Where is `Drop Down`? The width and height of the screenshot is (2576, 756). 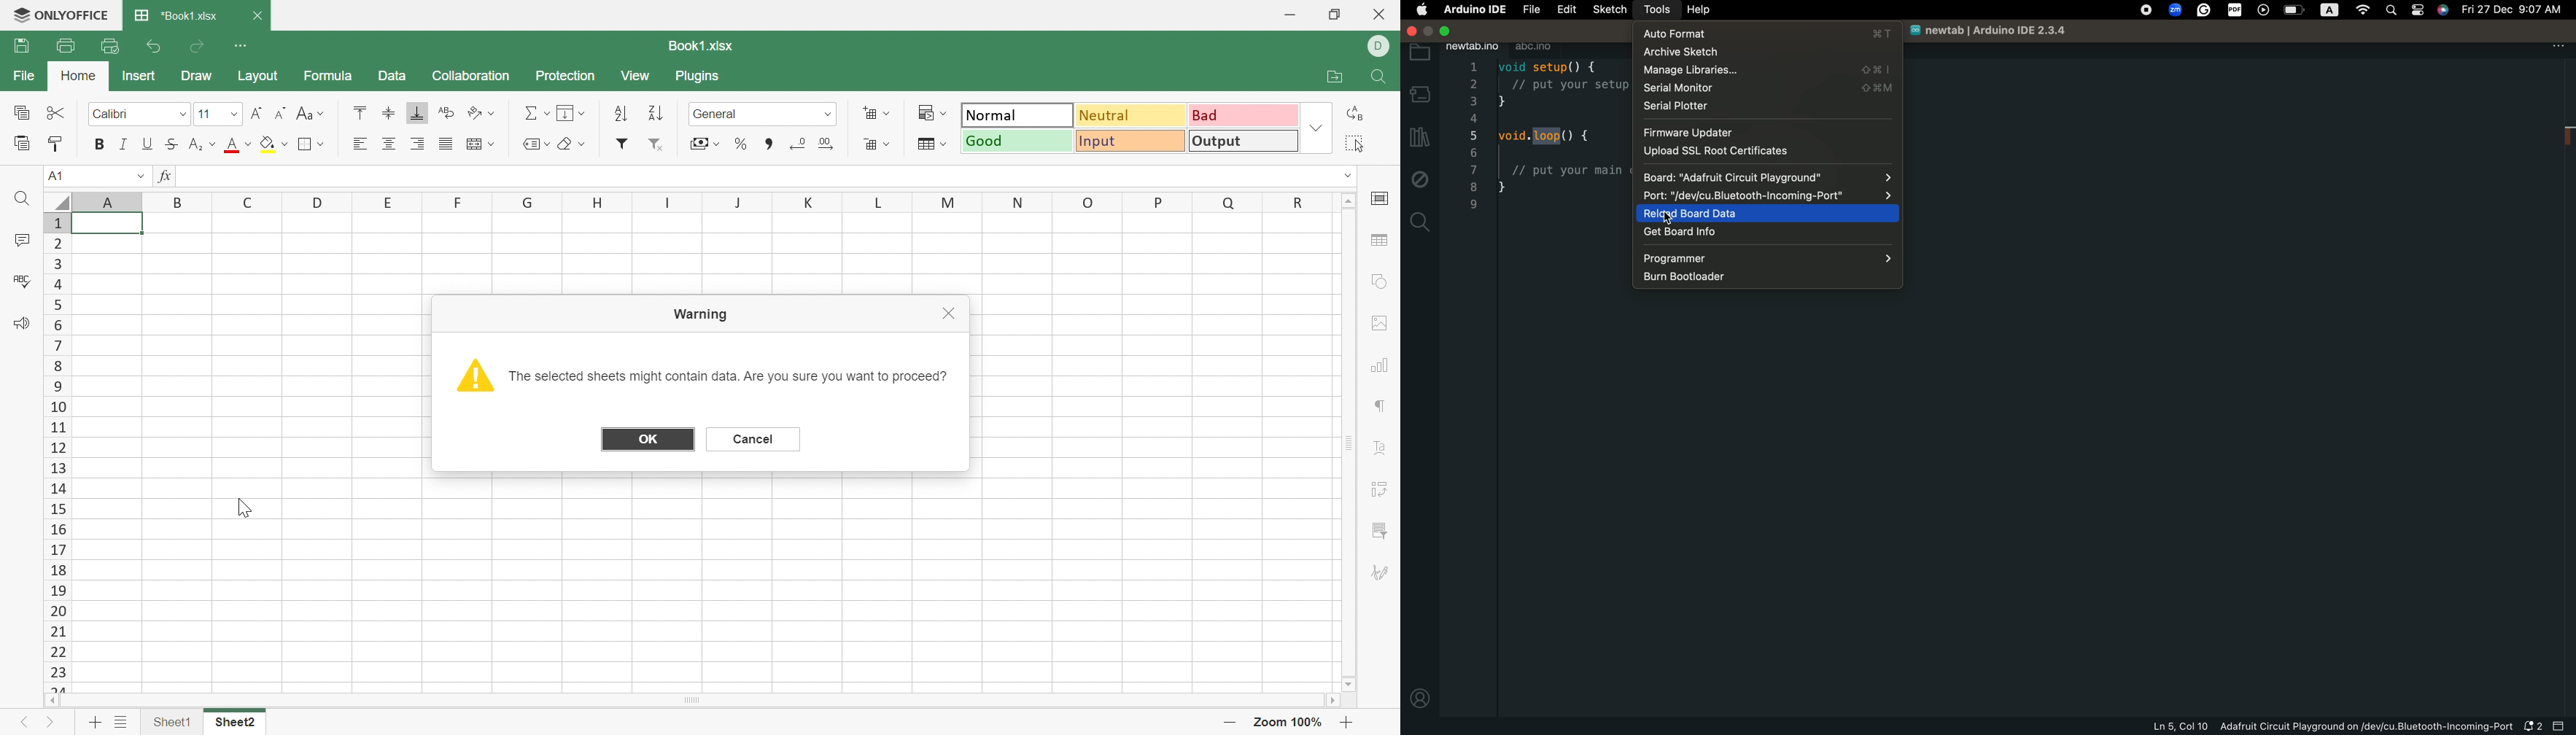 Drop Down is located at coordinates (948, 112).